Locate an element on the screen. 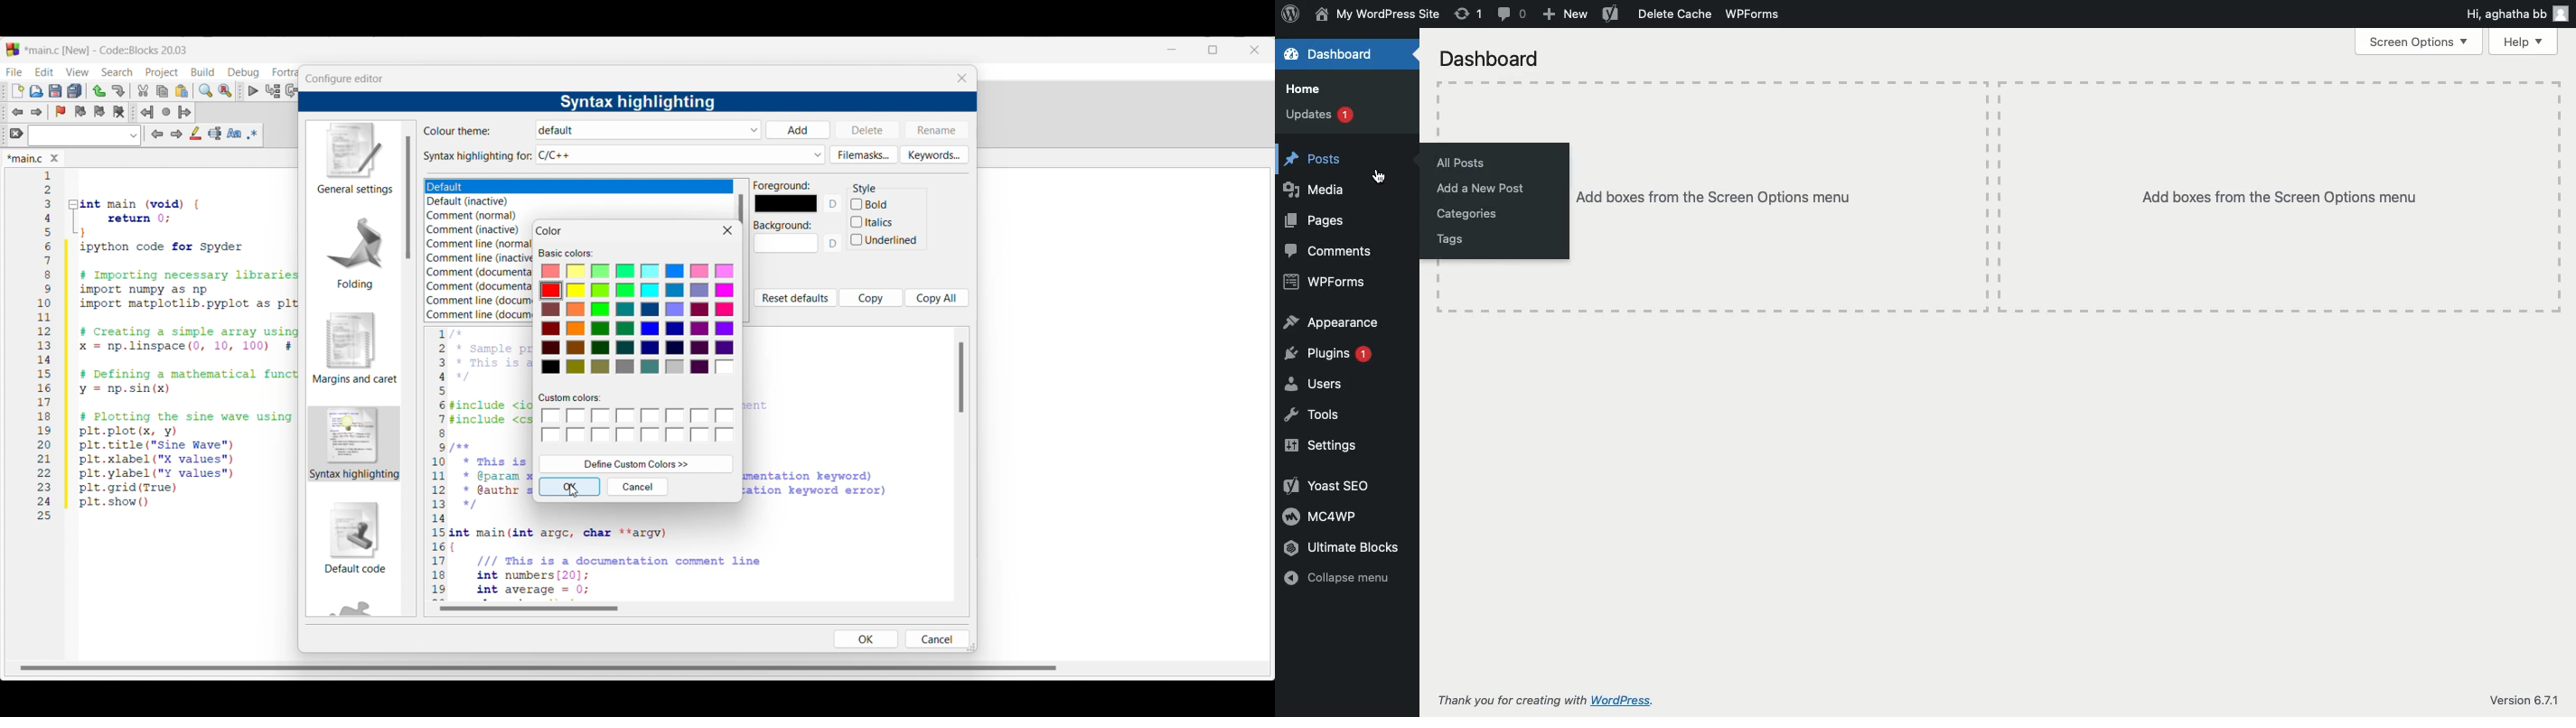 The height and width of the screenshot is (728, 2576). Selected text is located at coordinates (215, 133).